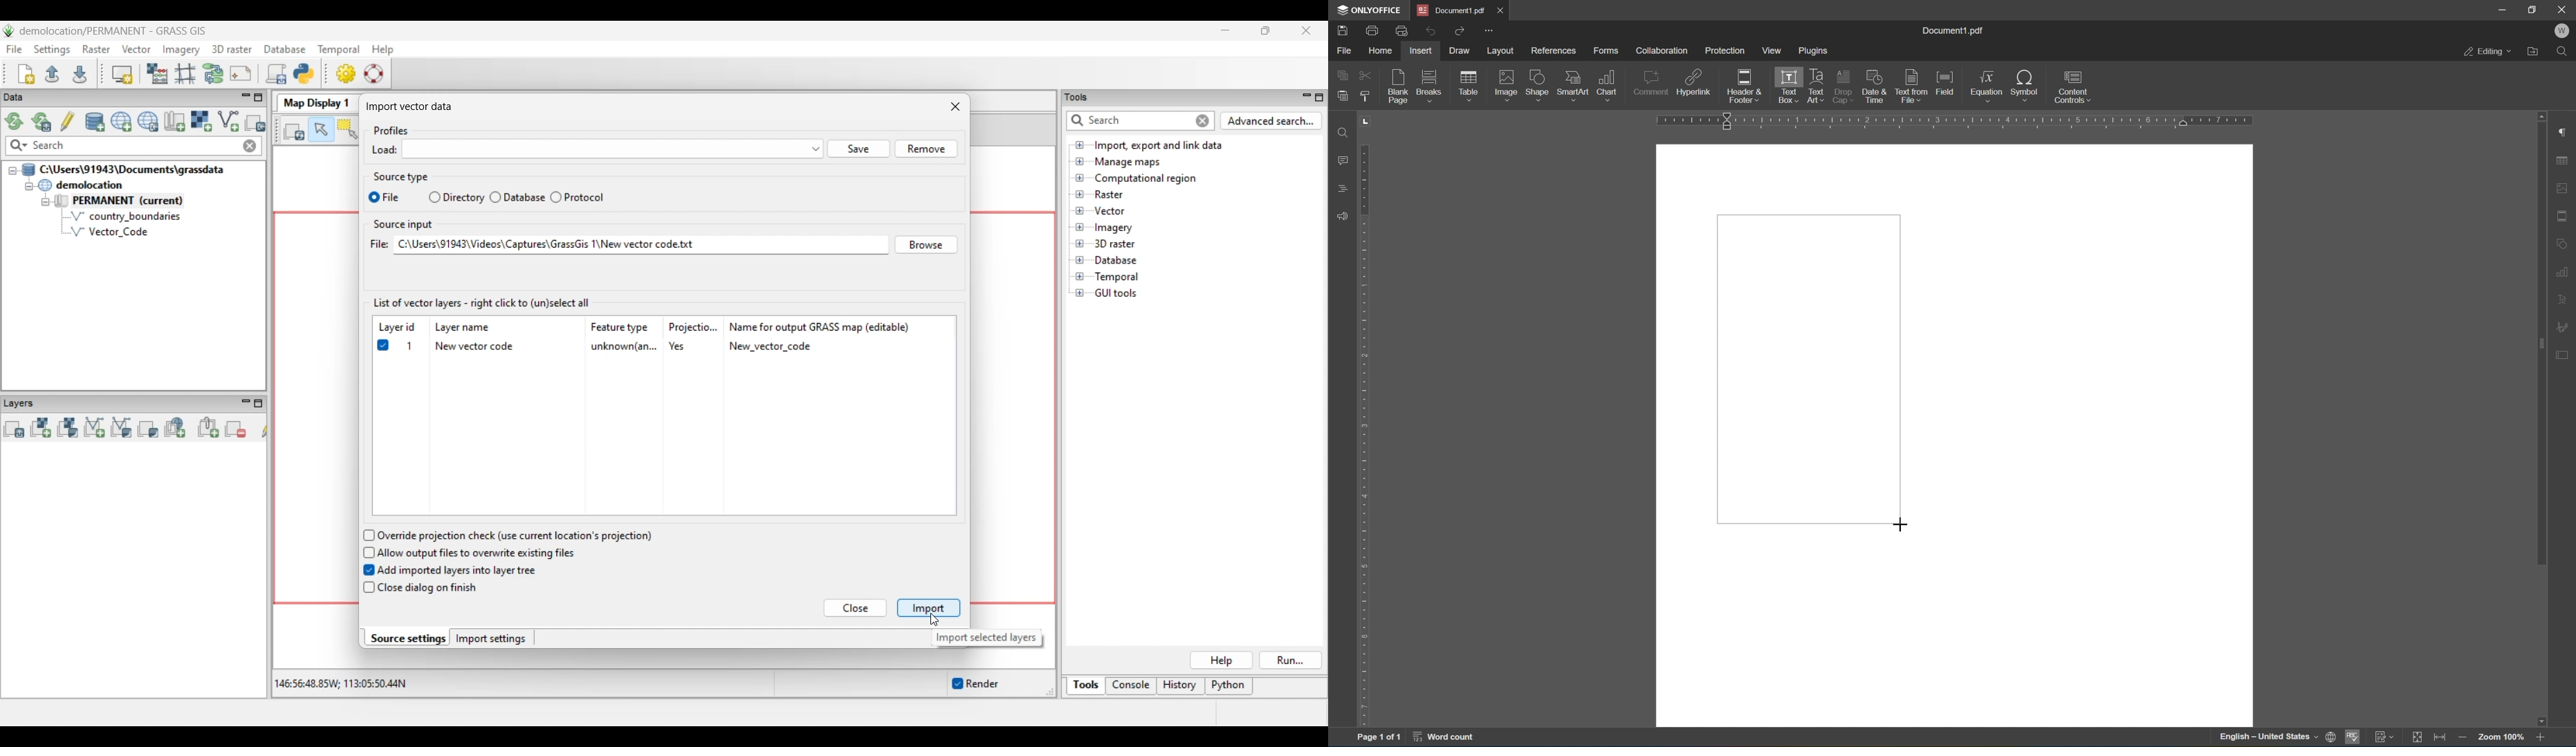 This screenshot has height=756, width=2576. Describe the element at coordinates (2488, 53) in the screenshot. I see `Editing` at that location.